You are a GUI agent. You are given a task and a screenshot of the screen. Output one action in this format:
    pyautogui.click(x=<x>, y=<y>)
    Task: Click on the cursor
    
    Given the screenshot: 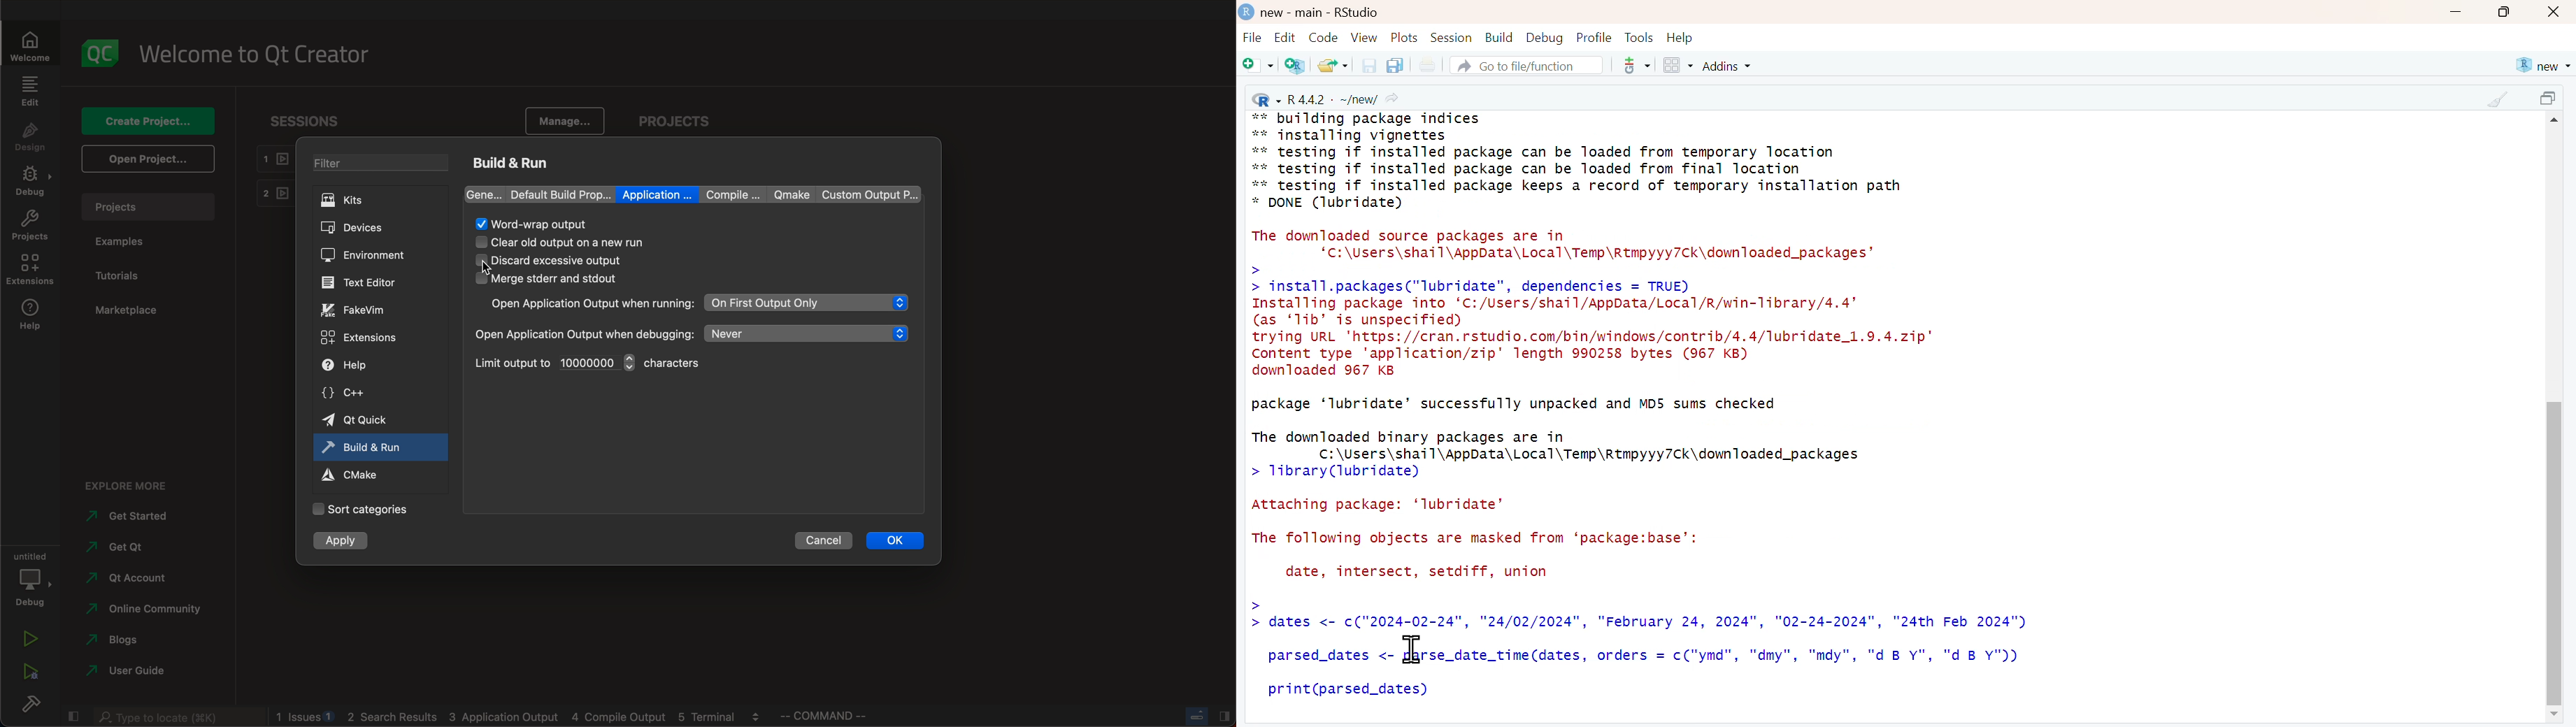 What is the action you would take?
    pyautogui.click(x=1415, y=648)
    